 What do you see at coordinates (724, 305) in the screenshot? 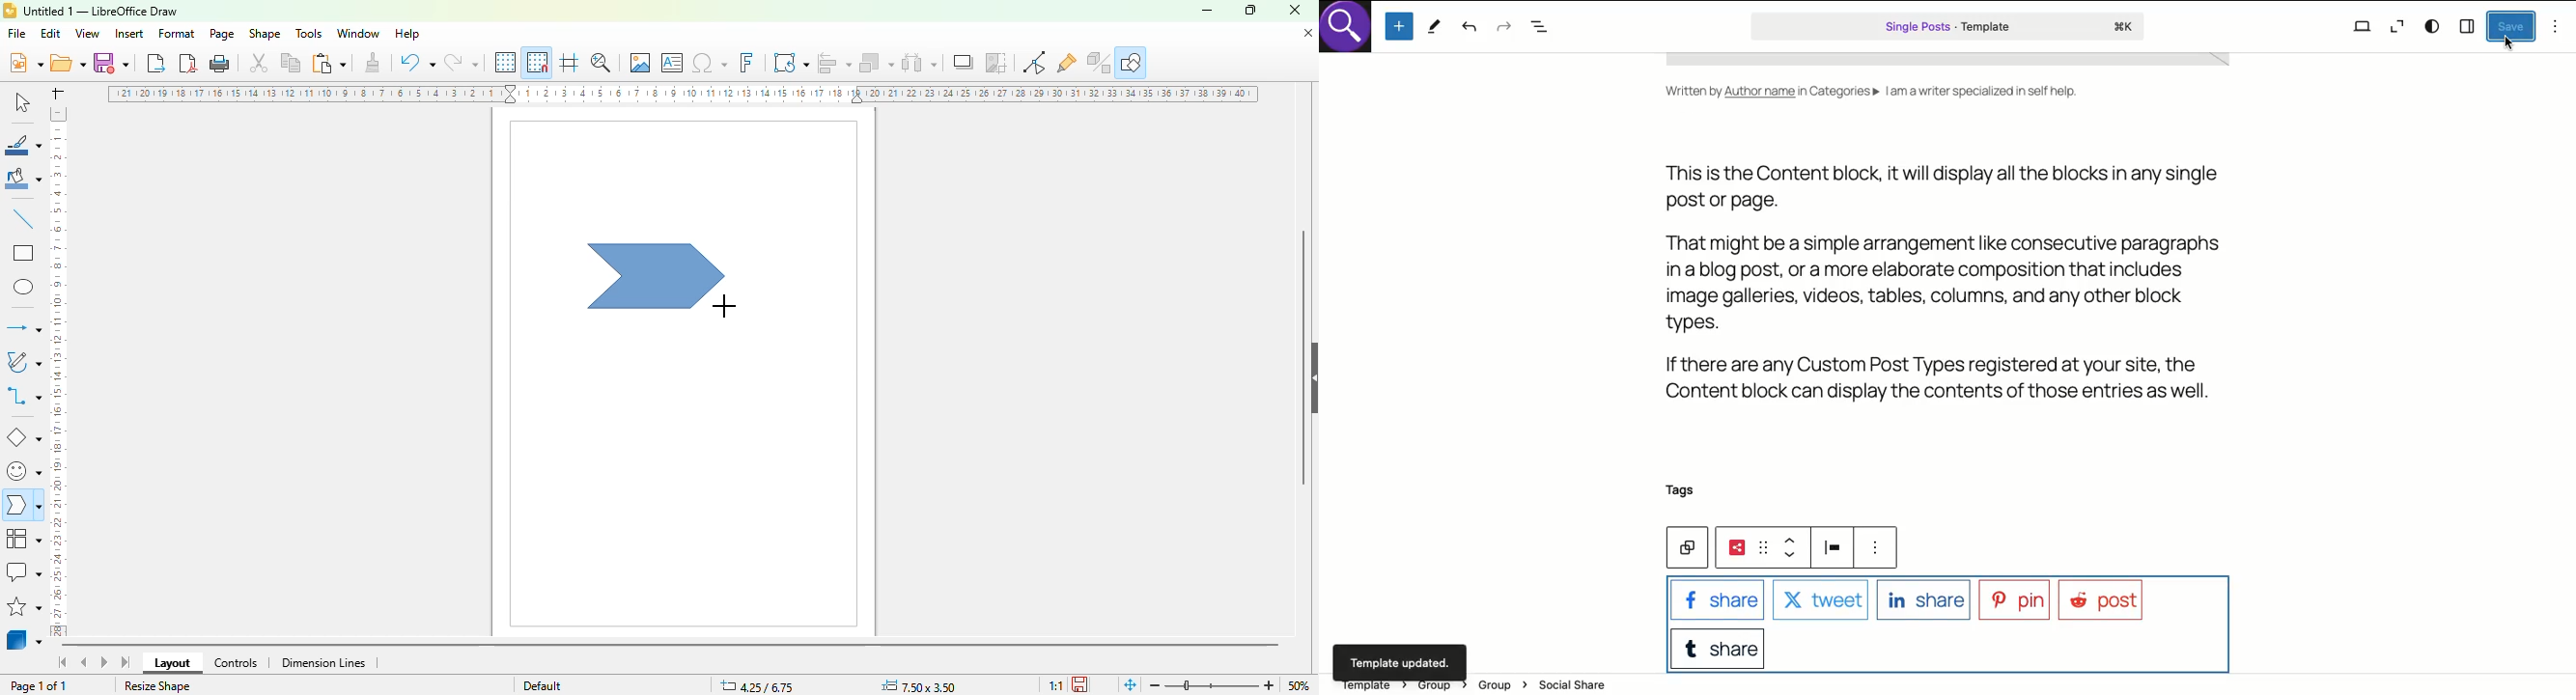
I see `mouse up` at bounding box center [724, 305].